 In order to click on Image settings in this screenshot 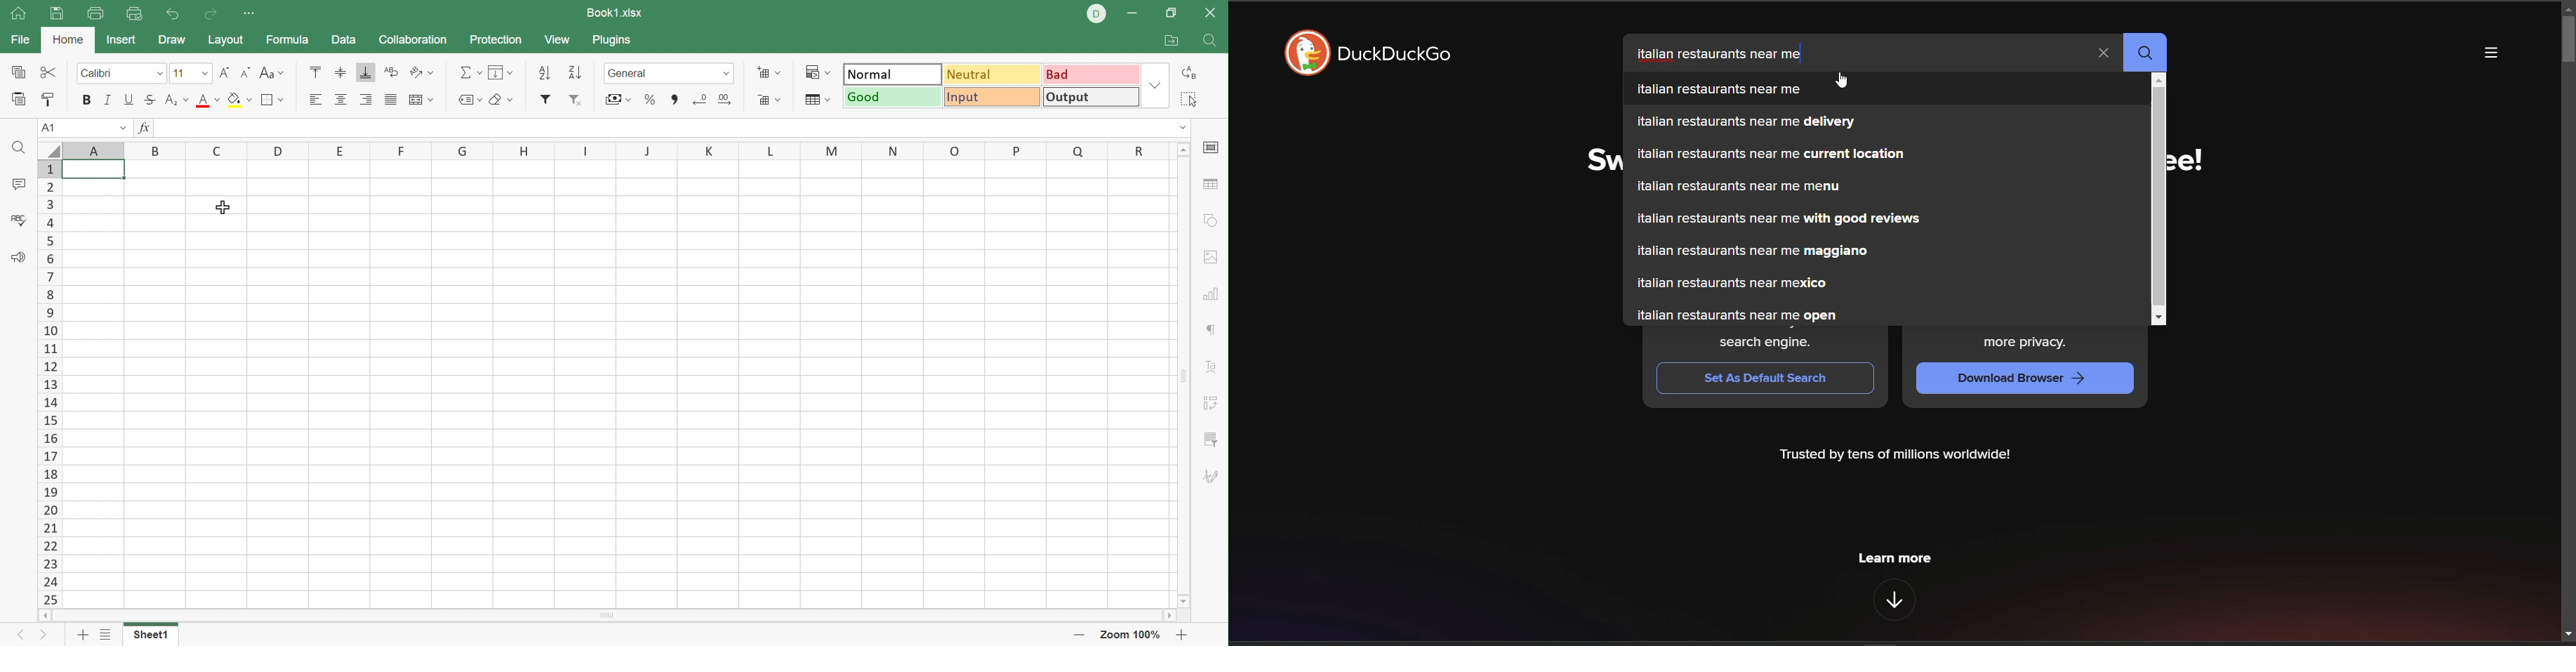, I will do `click(1215, 258)`.